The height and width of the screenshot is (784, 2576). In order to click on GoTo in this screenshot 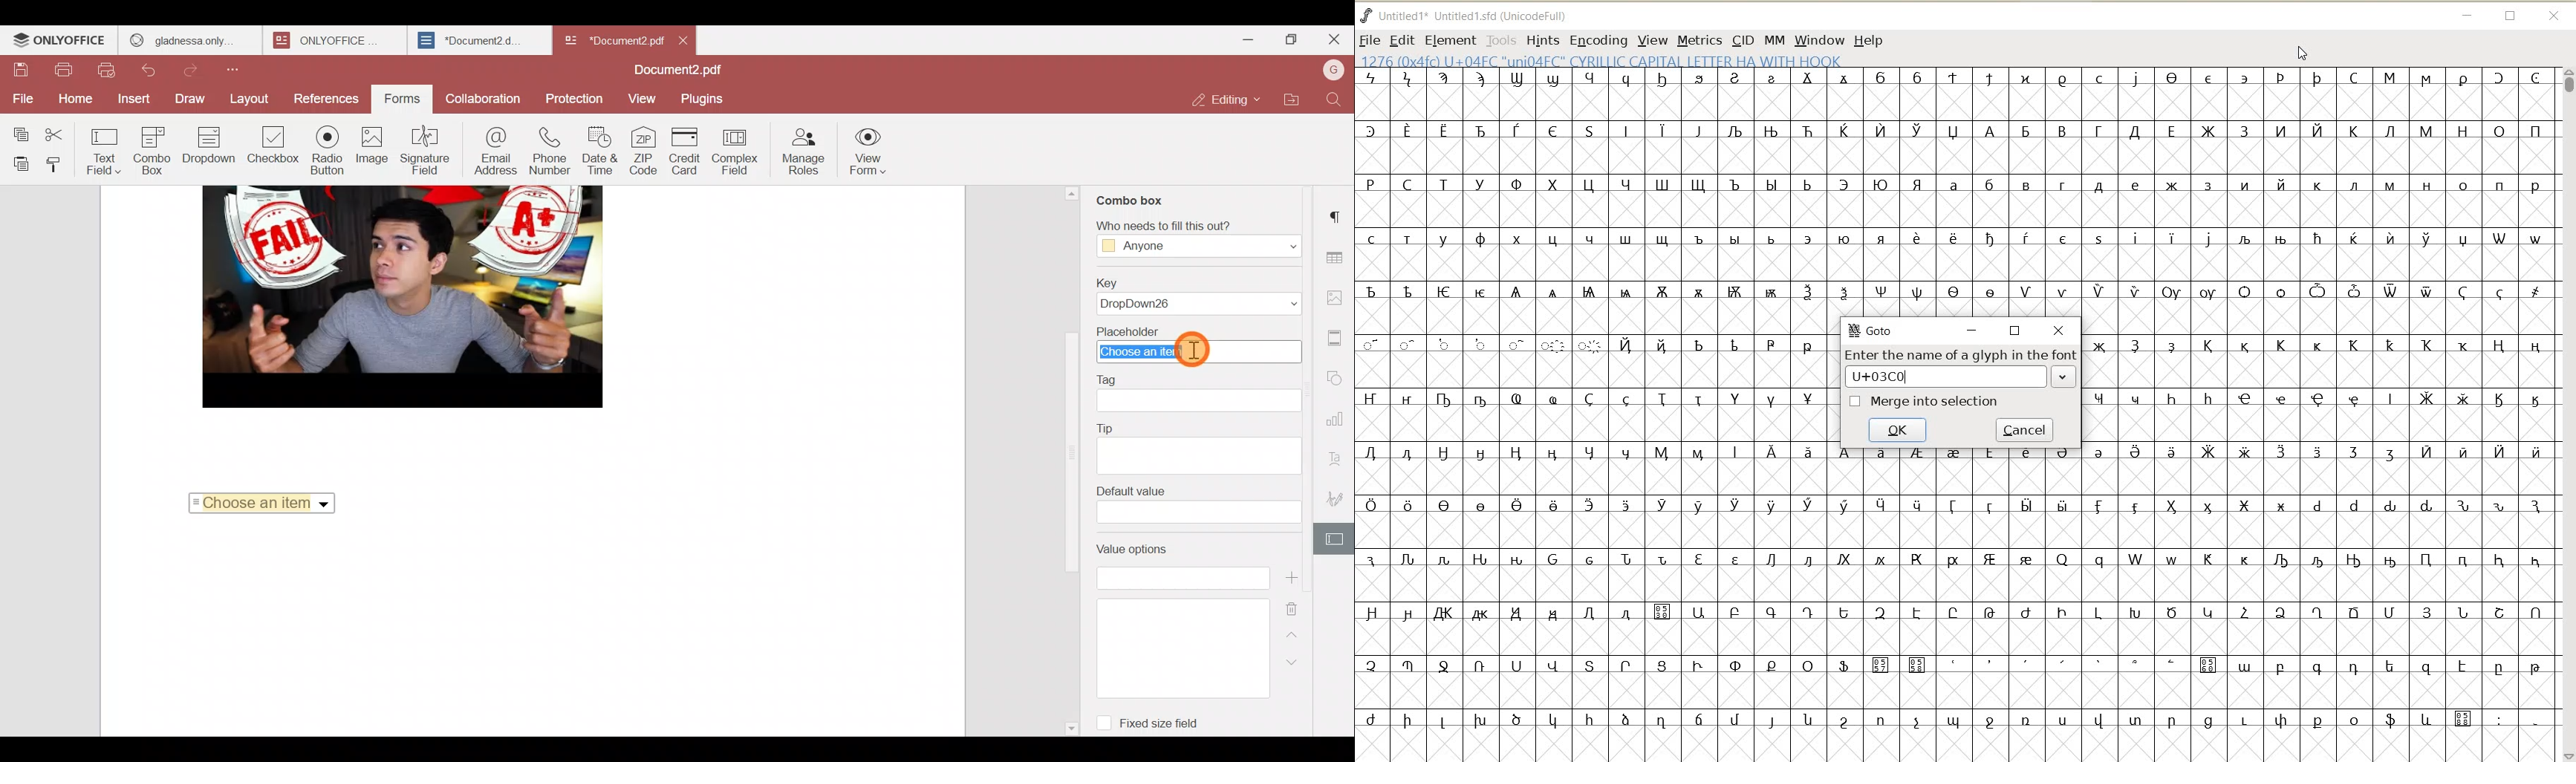, I will do `click(1873, 330)`.